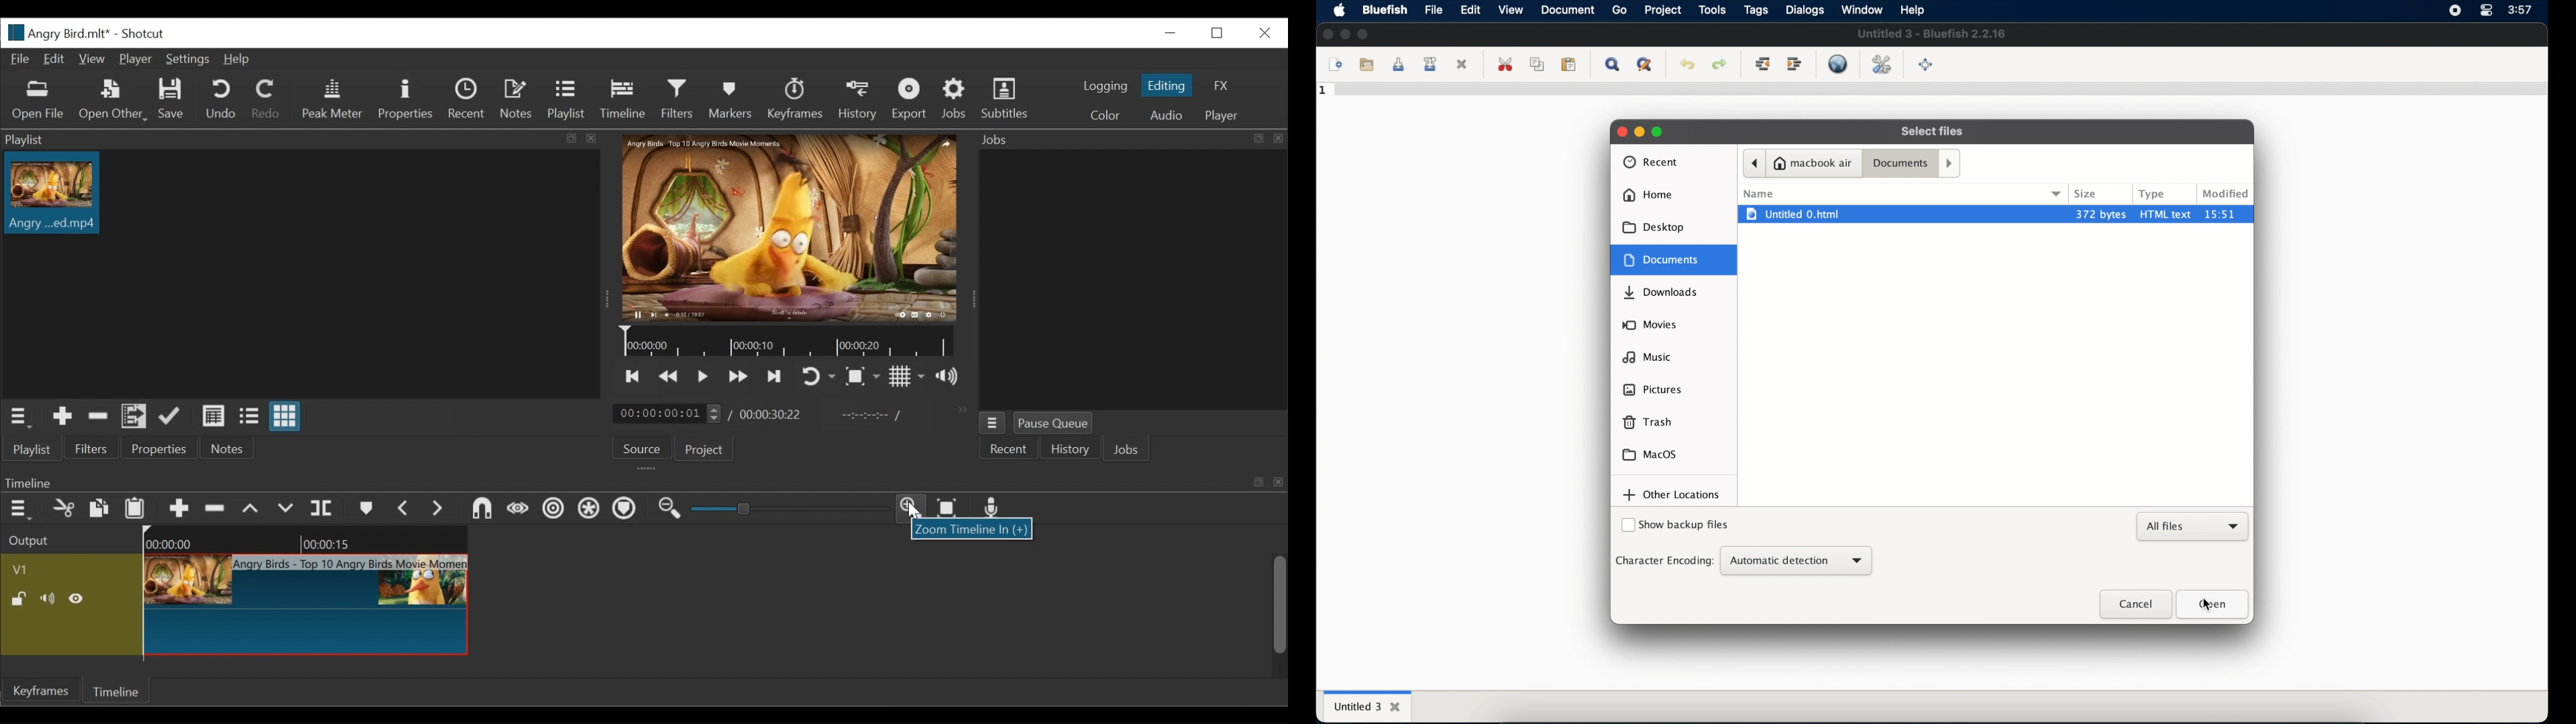 Image resolution: width=2576 pixels, height=728 pixels. Describe the element at coordinates (947, 377) in the screenshot. I see `Show volume control` at that location.